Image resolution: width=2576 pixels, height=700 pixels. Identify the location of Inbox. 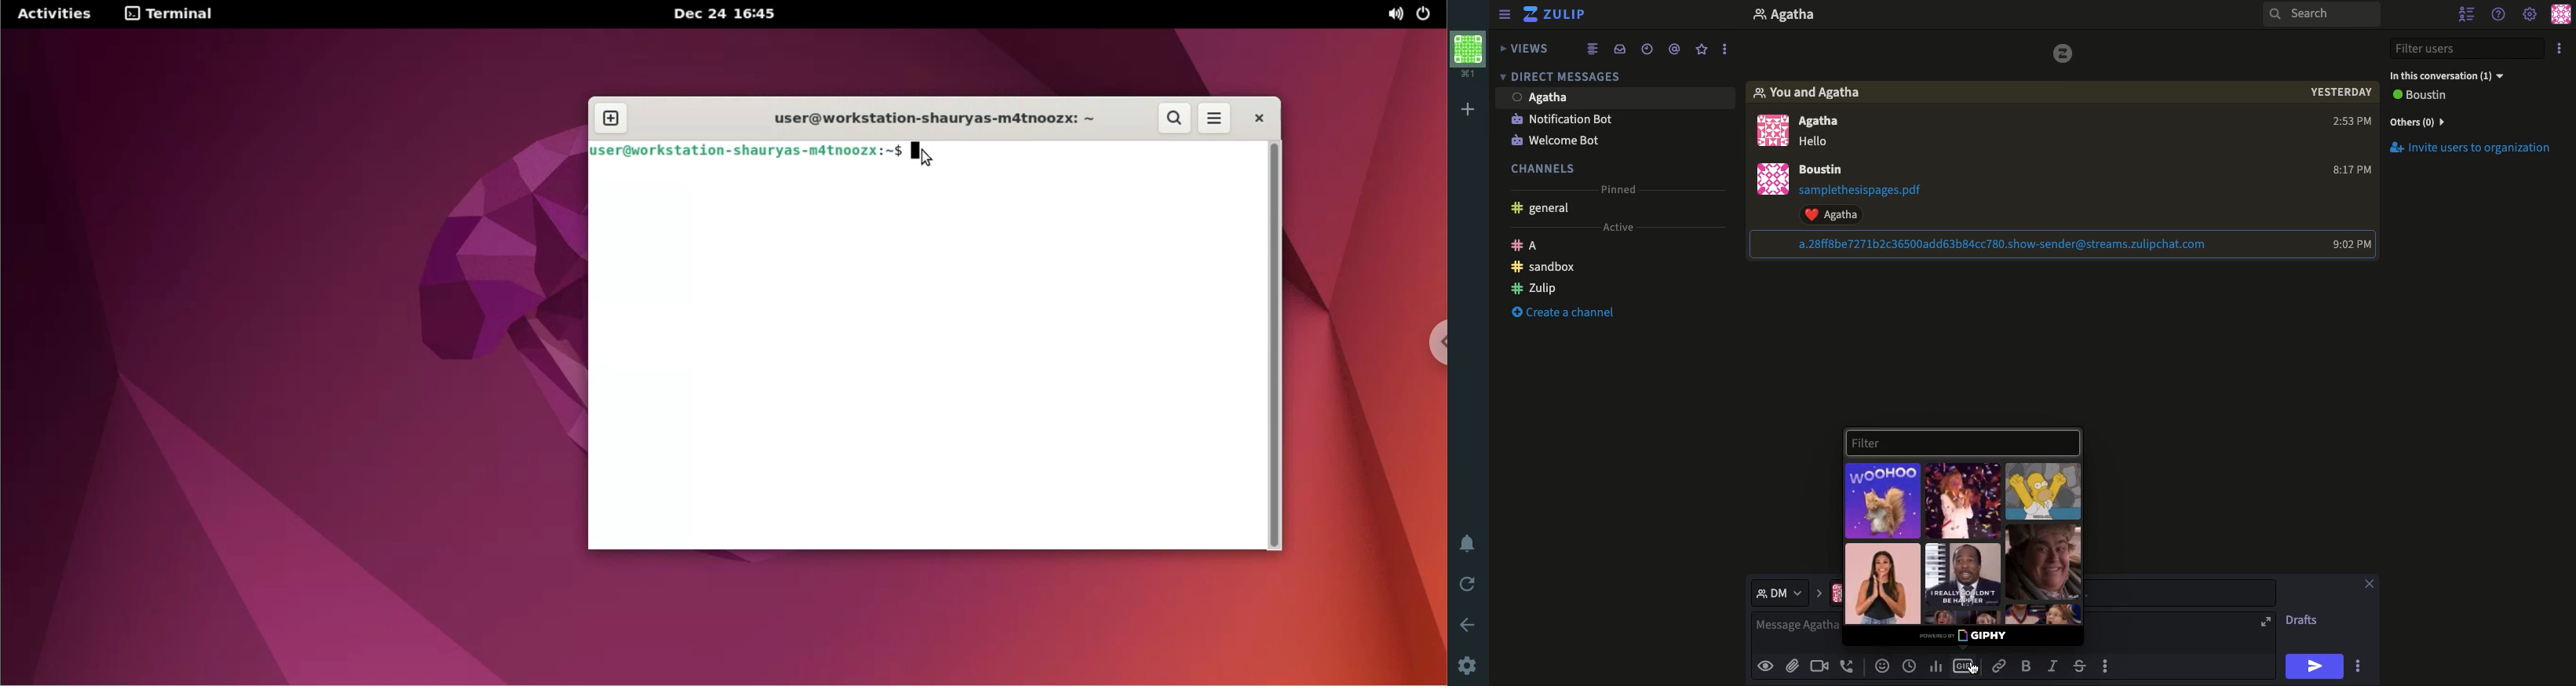
(1623, 49).